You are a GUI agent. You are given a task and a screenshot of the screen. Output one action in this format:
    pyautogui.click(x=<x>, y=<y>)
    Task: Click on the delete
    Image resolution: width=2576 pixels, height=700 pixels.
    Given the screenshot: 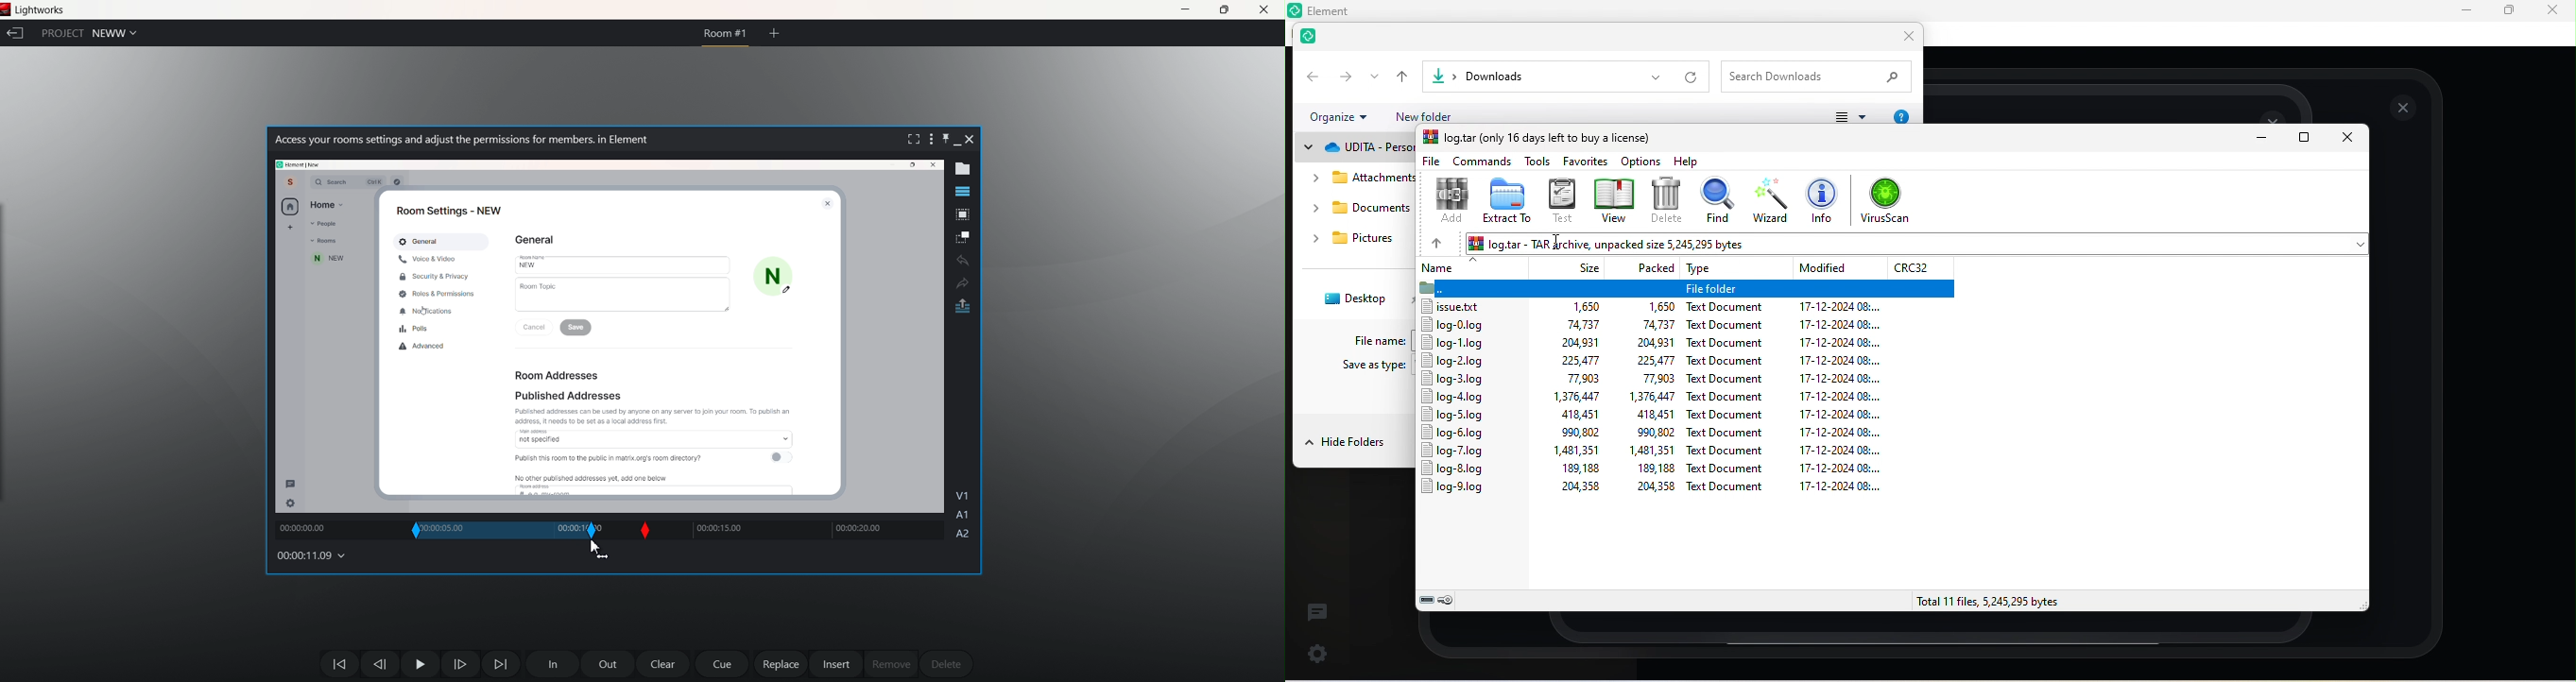 What is the action you would take?
    pyautogui.click(x=946, y=663)
    